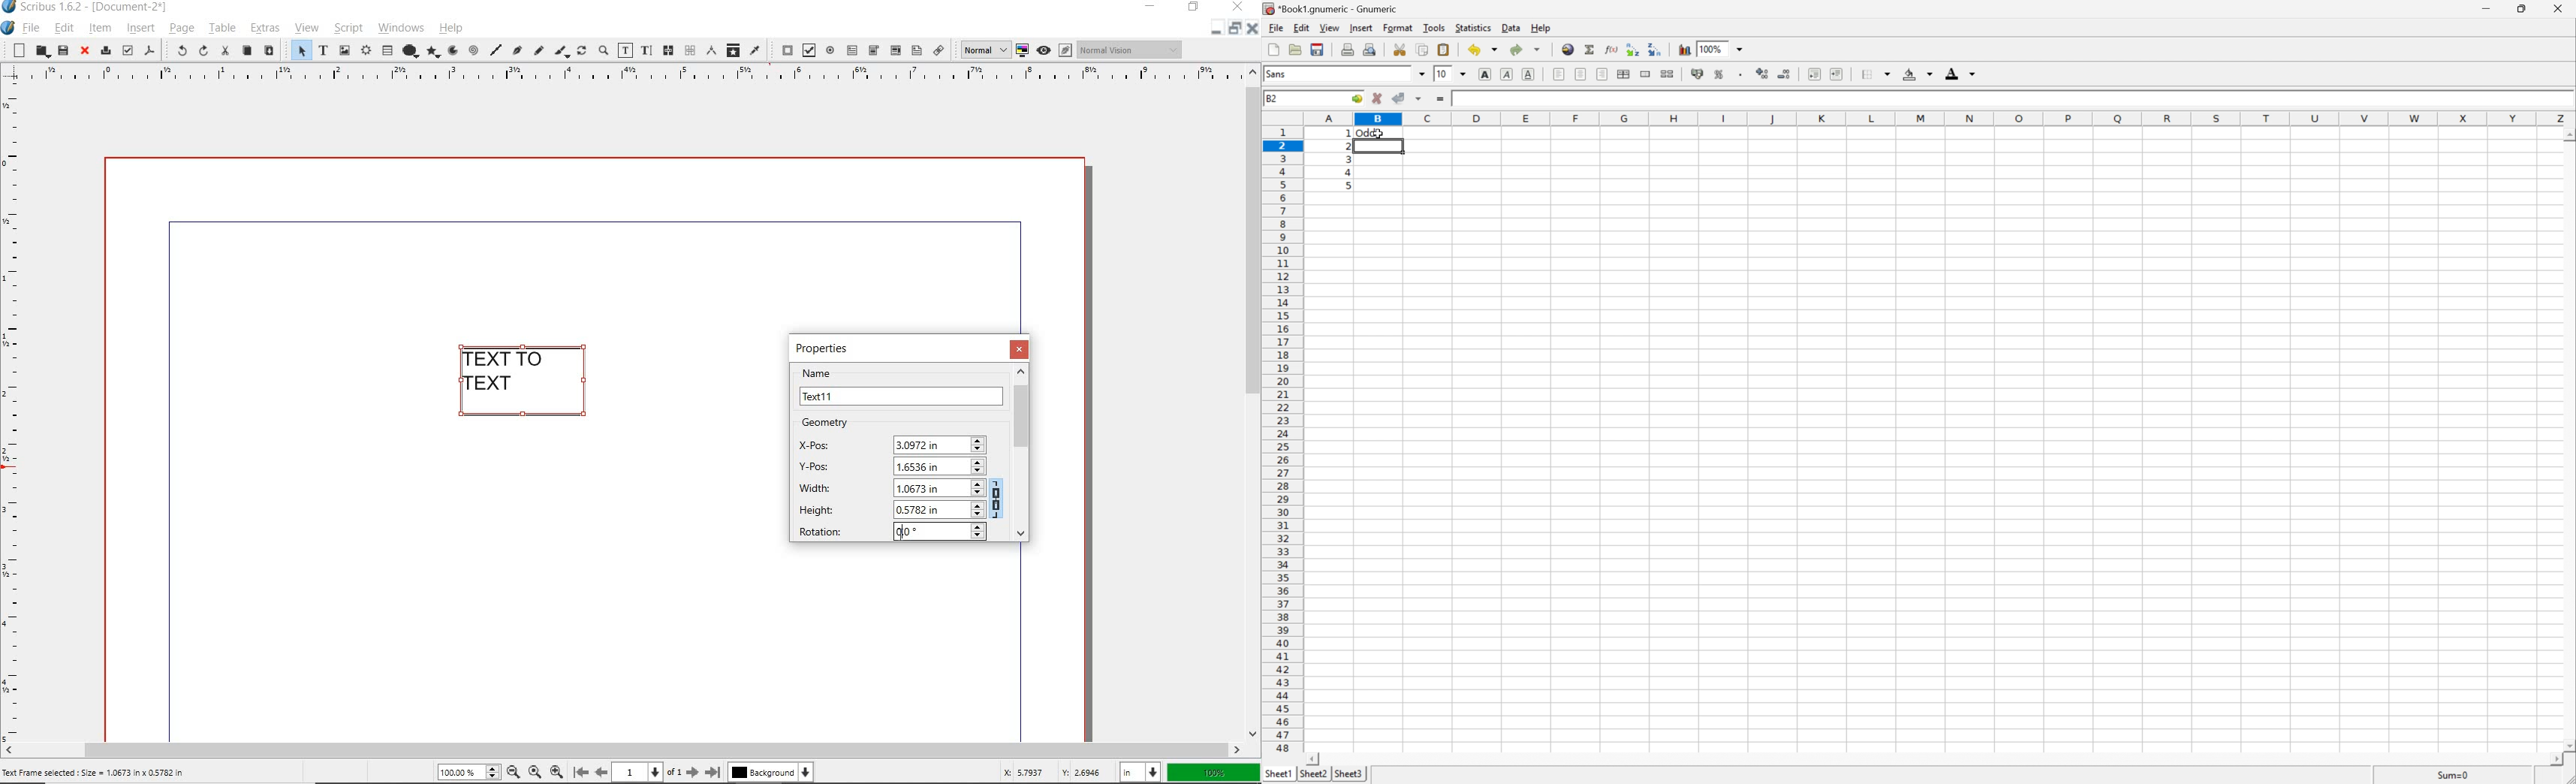  Describe the element at coordinates (603, 52) in the screenshot. I see `zoom in or zoom out` at that location.